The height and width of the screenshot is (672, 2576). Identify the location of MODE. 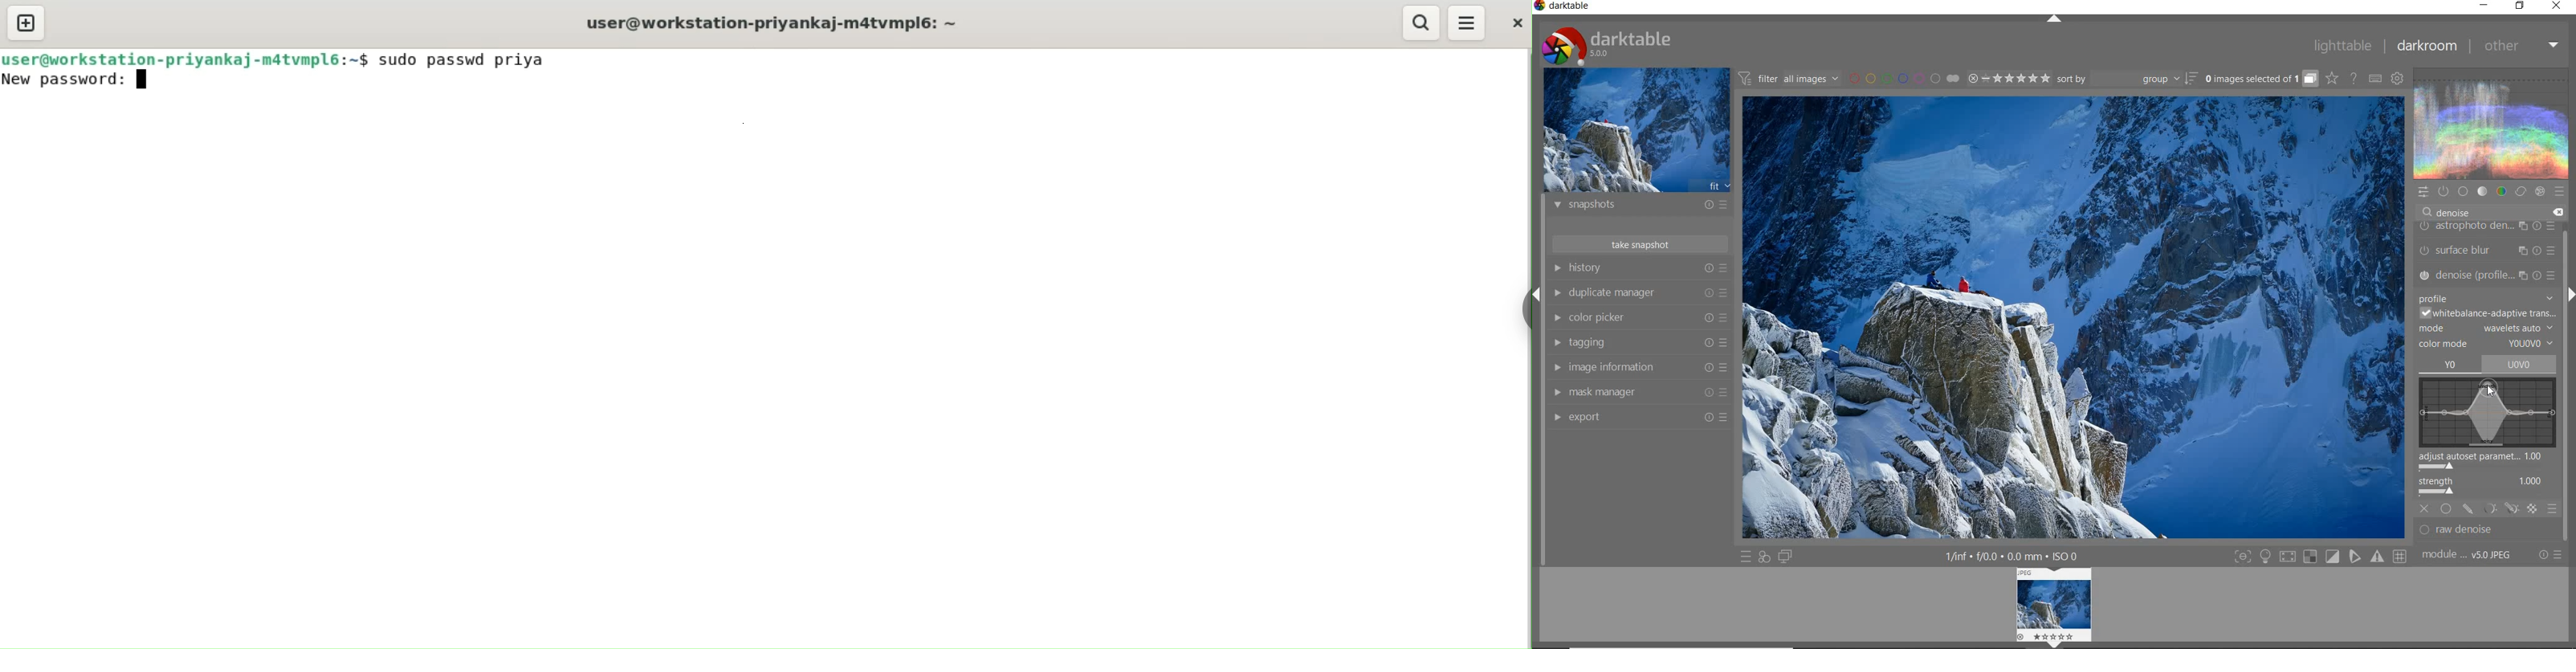
(2487, 327).